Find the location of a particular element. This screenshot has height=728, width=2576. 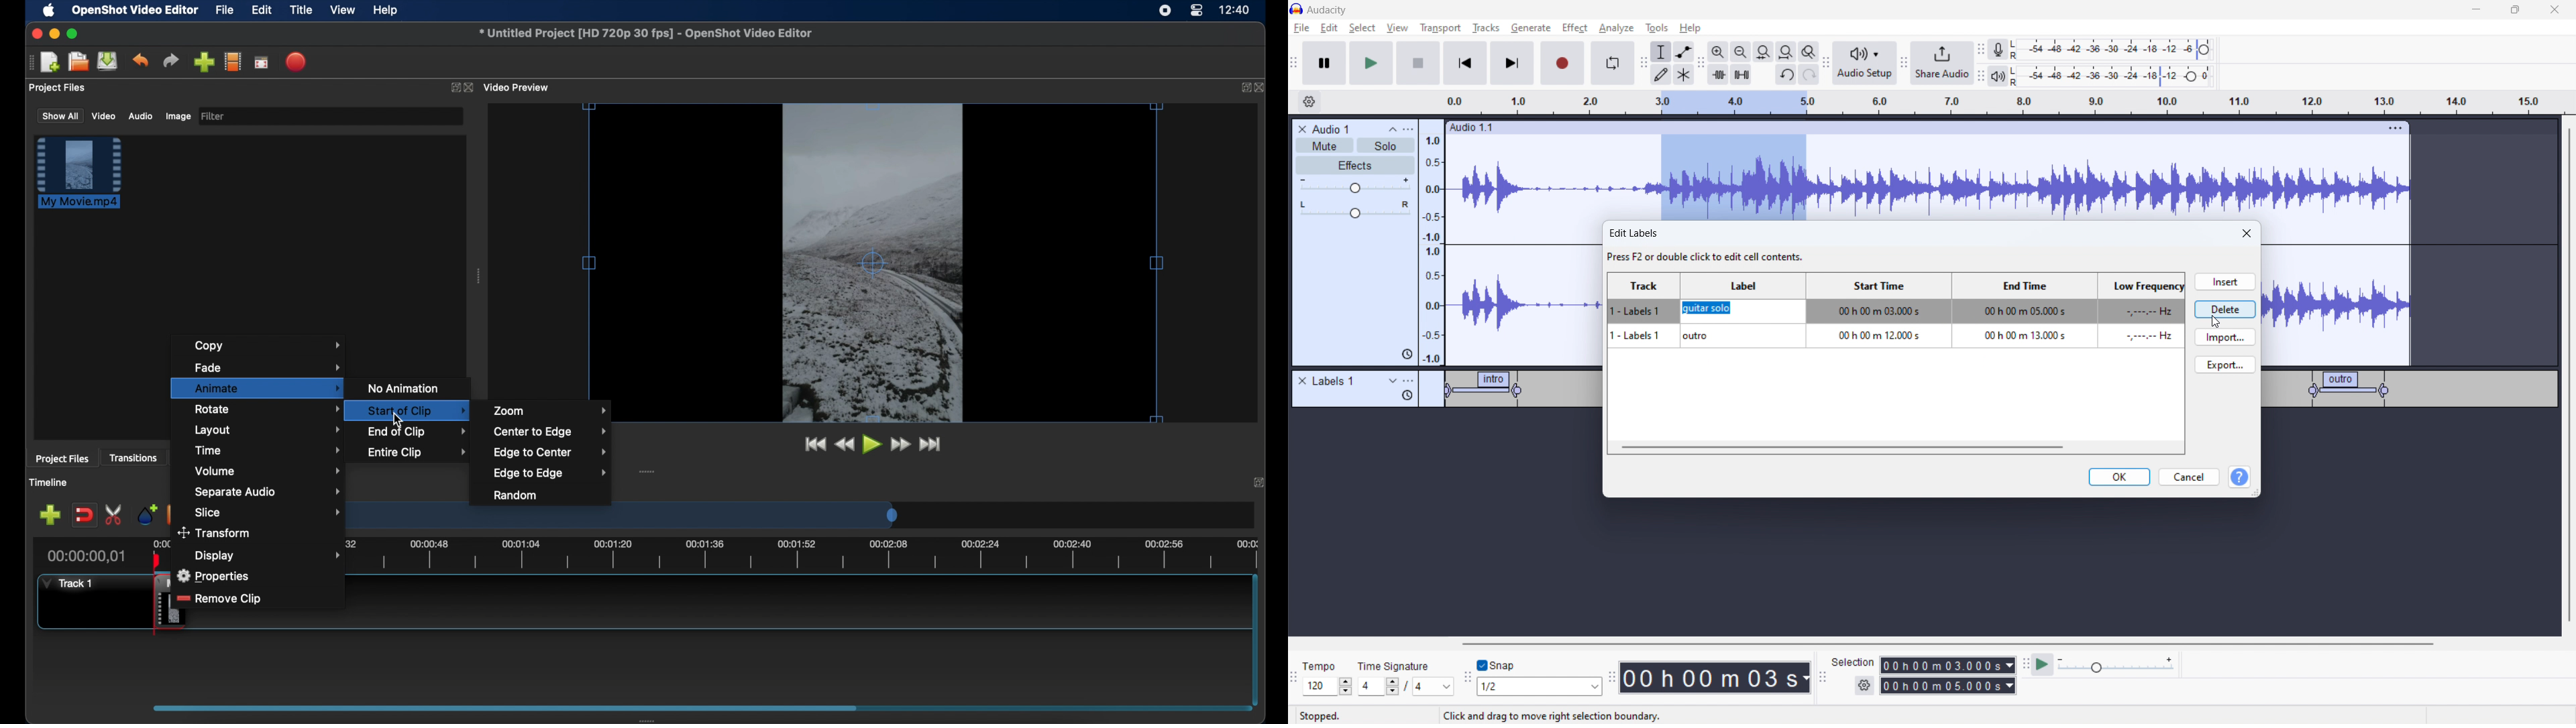

time is located at coordinates (1236, 11).